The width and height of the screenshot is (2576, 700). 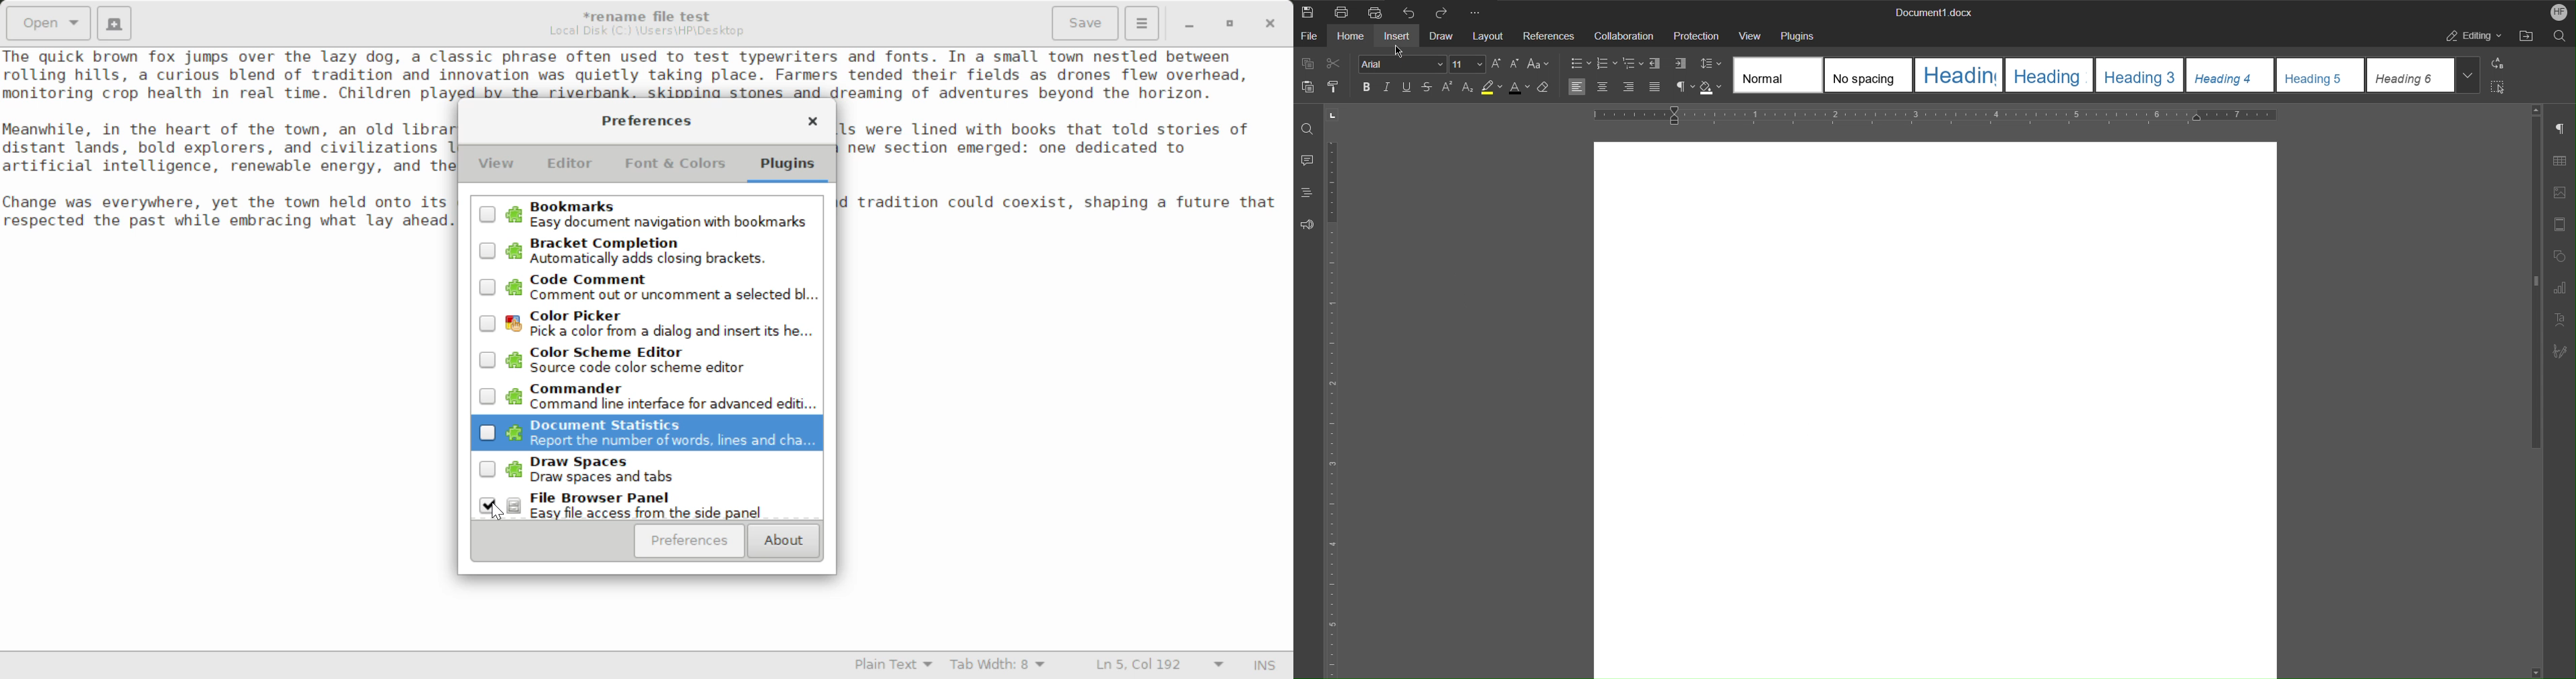 I want to click on Increase size, so click(x=1498, y=65).